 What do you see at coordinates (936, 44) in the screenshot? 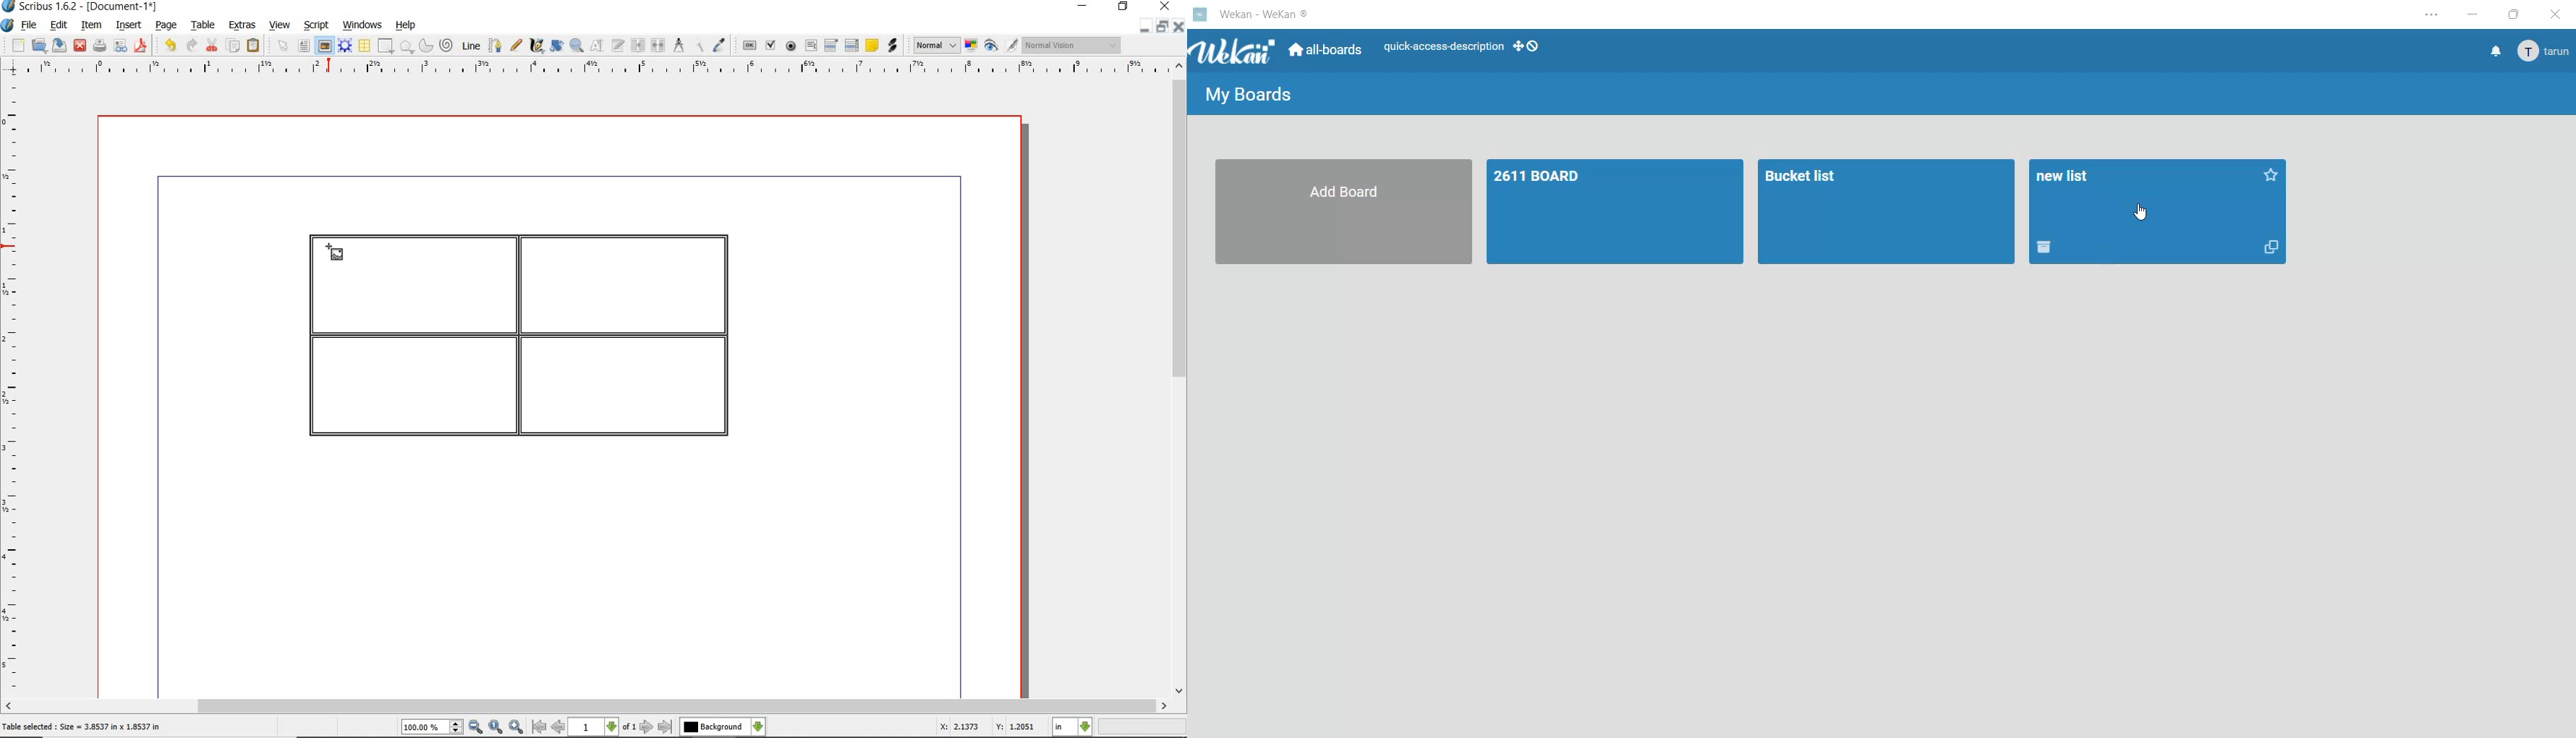
I see `image preview quality` at bounding box center [936, 44].